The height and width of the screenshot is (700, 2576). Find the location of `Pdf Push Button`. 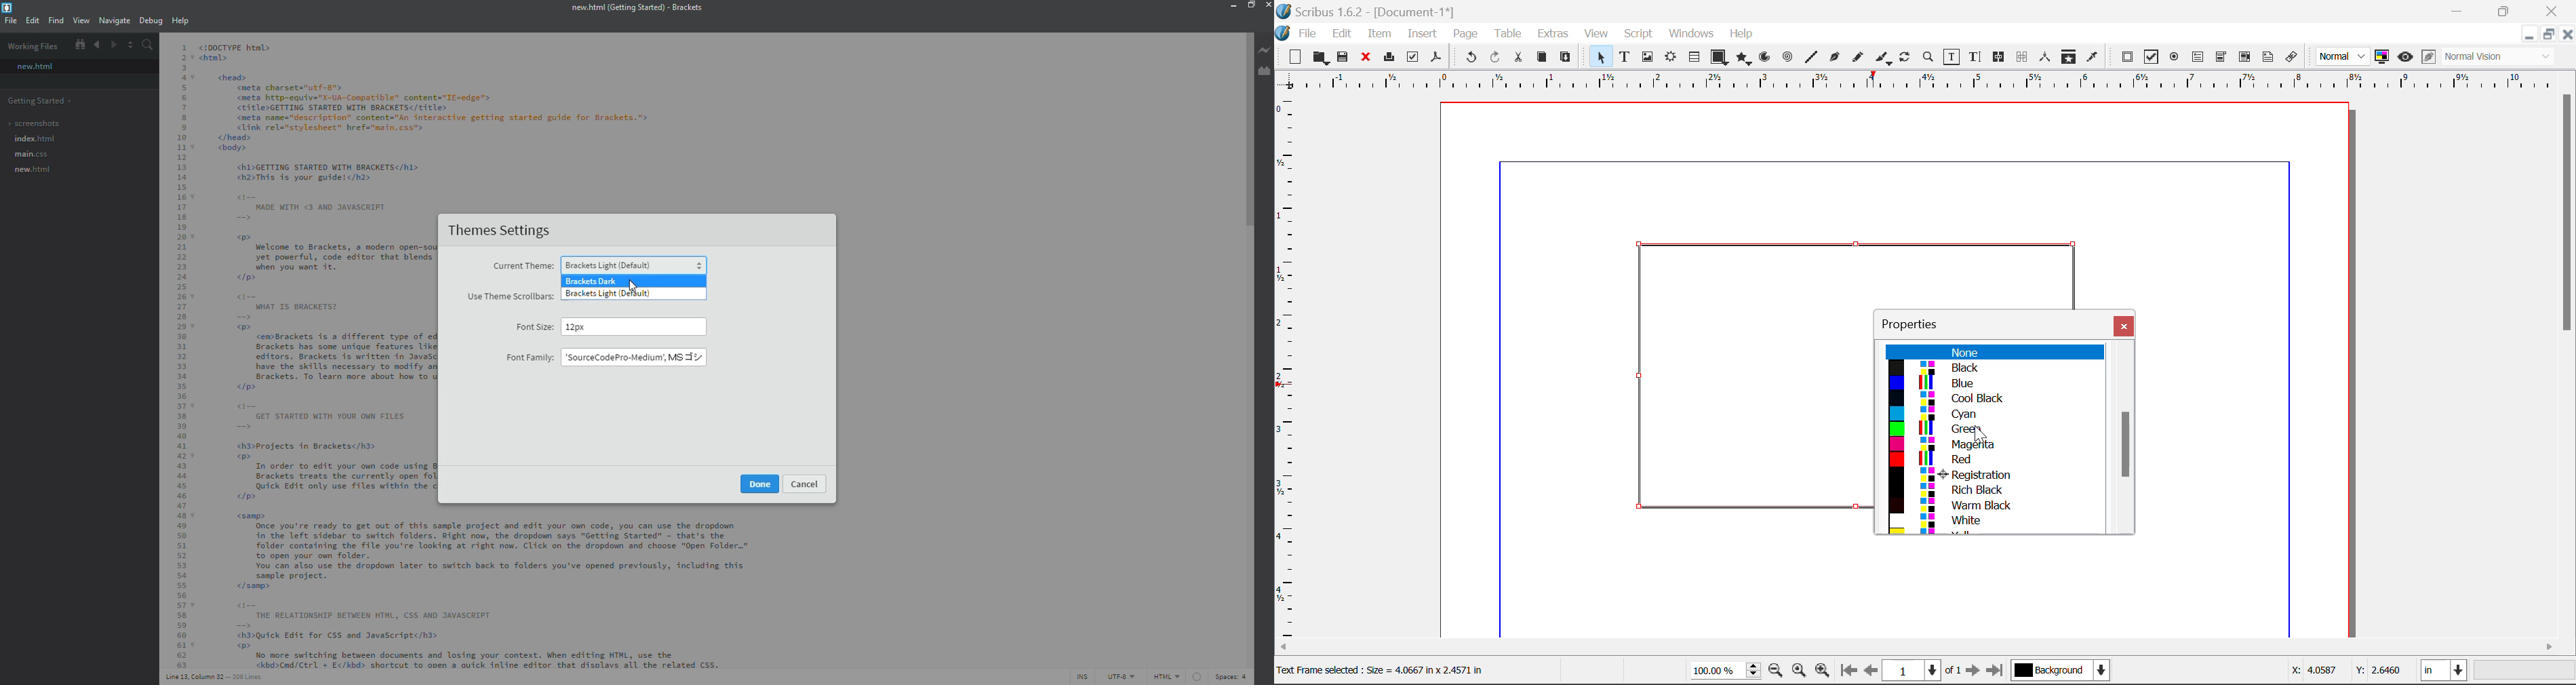

Pdf Push Button is located at coordinates (2127, 56).